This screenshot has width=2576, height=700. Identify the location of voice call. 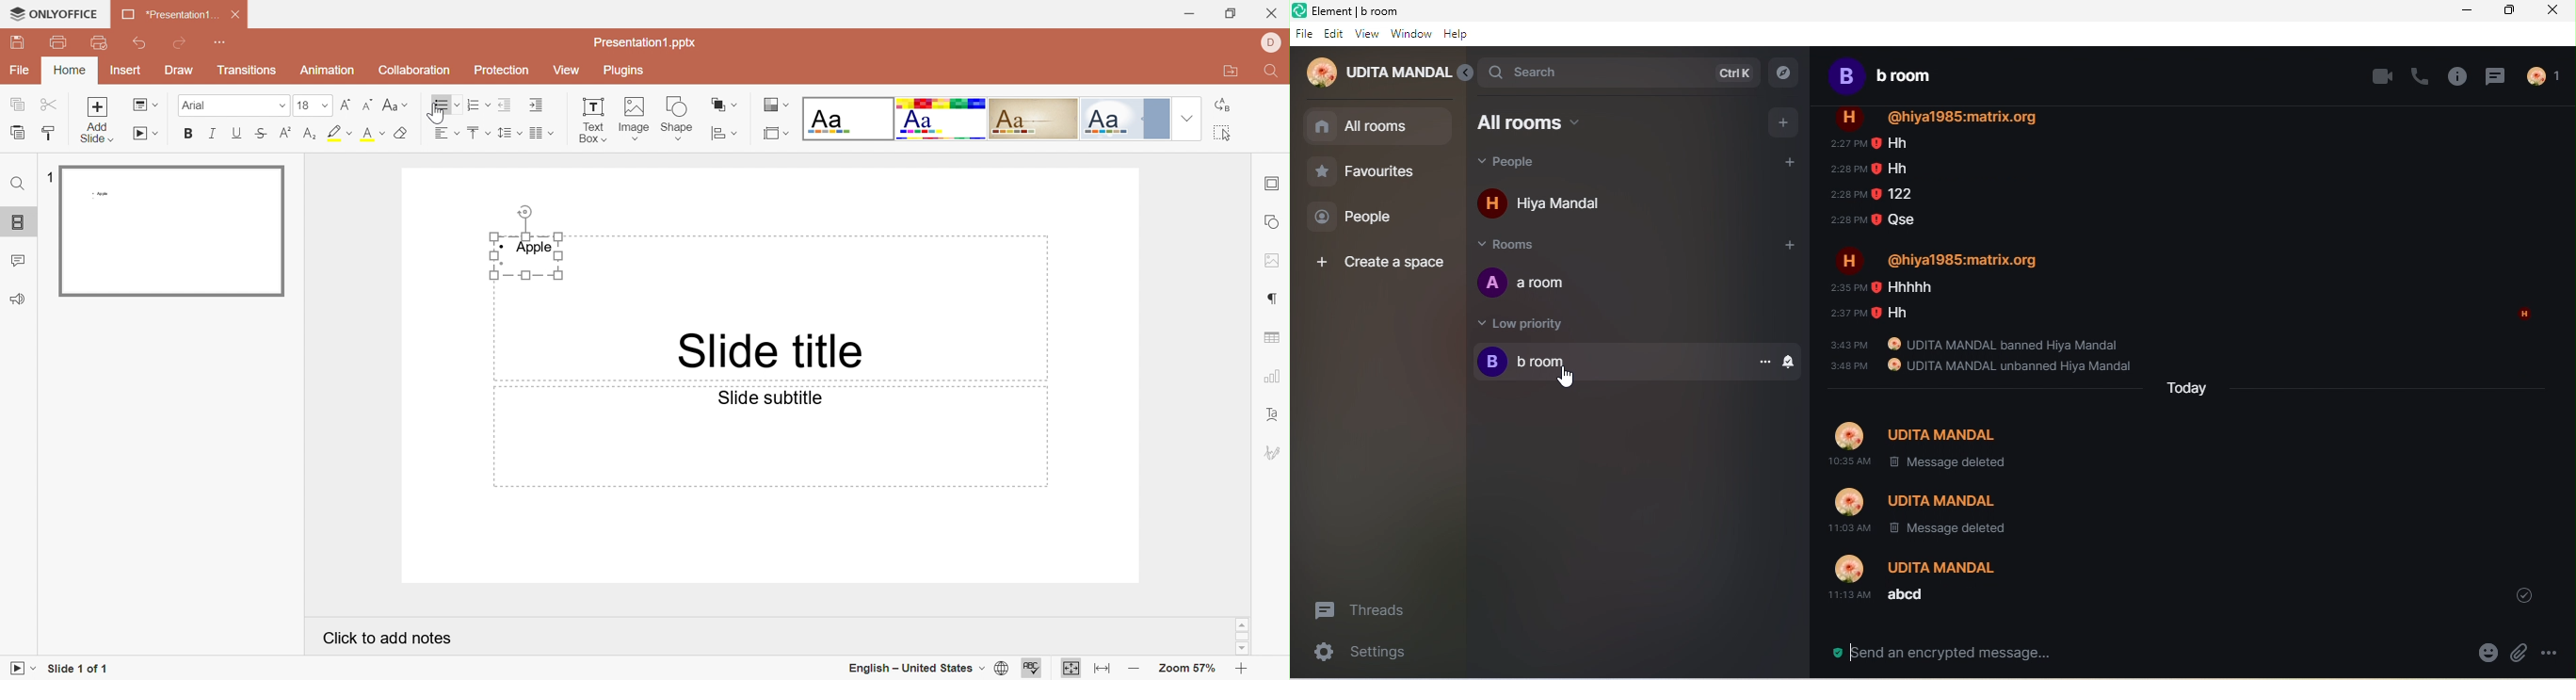
(2421, 75).